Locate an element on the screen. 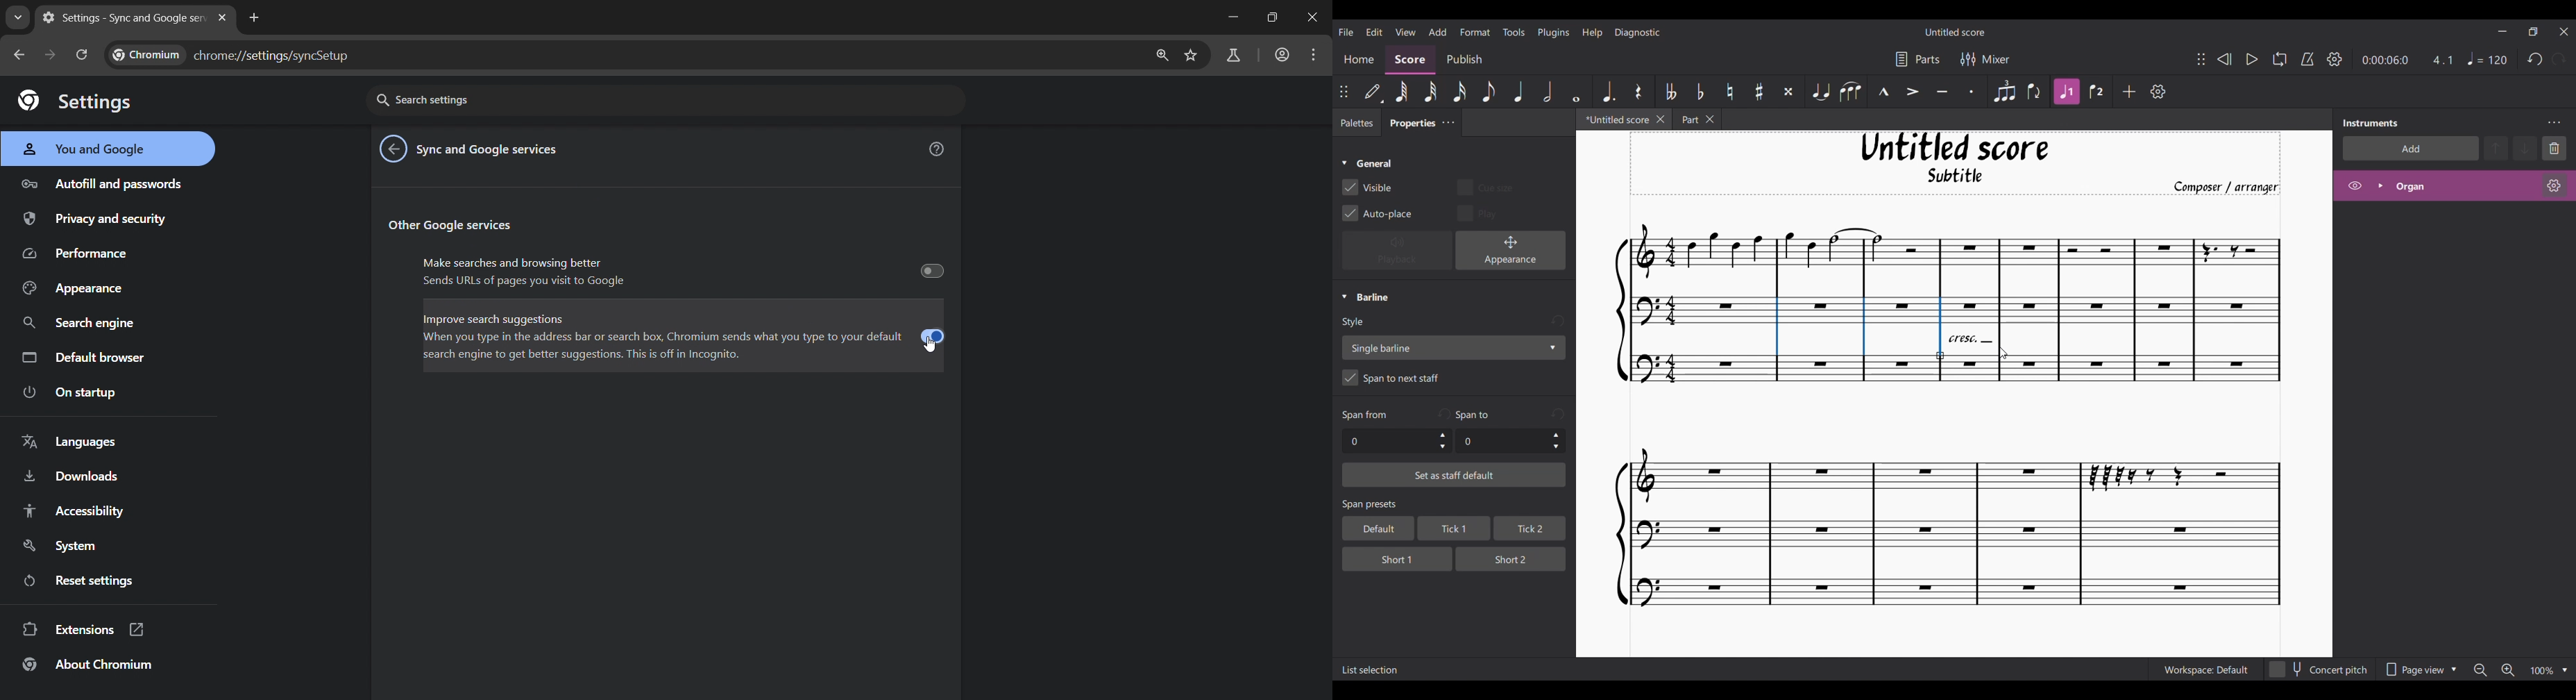 Image resolution: width=2576 pixels, height=700 pixels. go back one page is located at coordinates (16, 54).